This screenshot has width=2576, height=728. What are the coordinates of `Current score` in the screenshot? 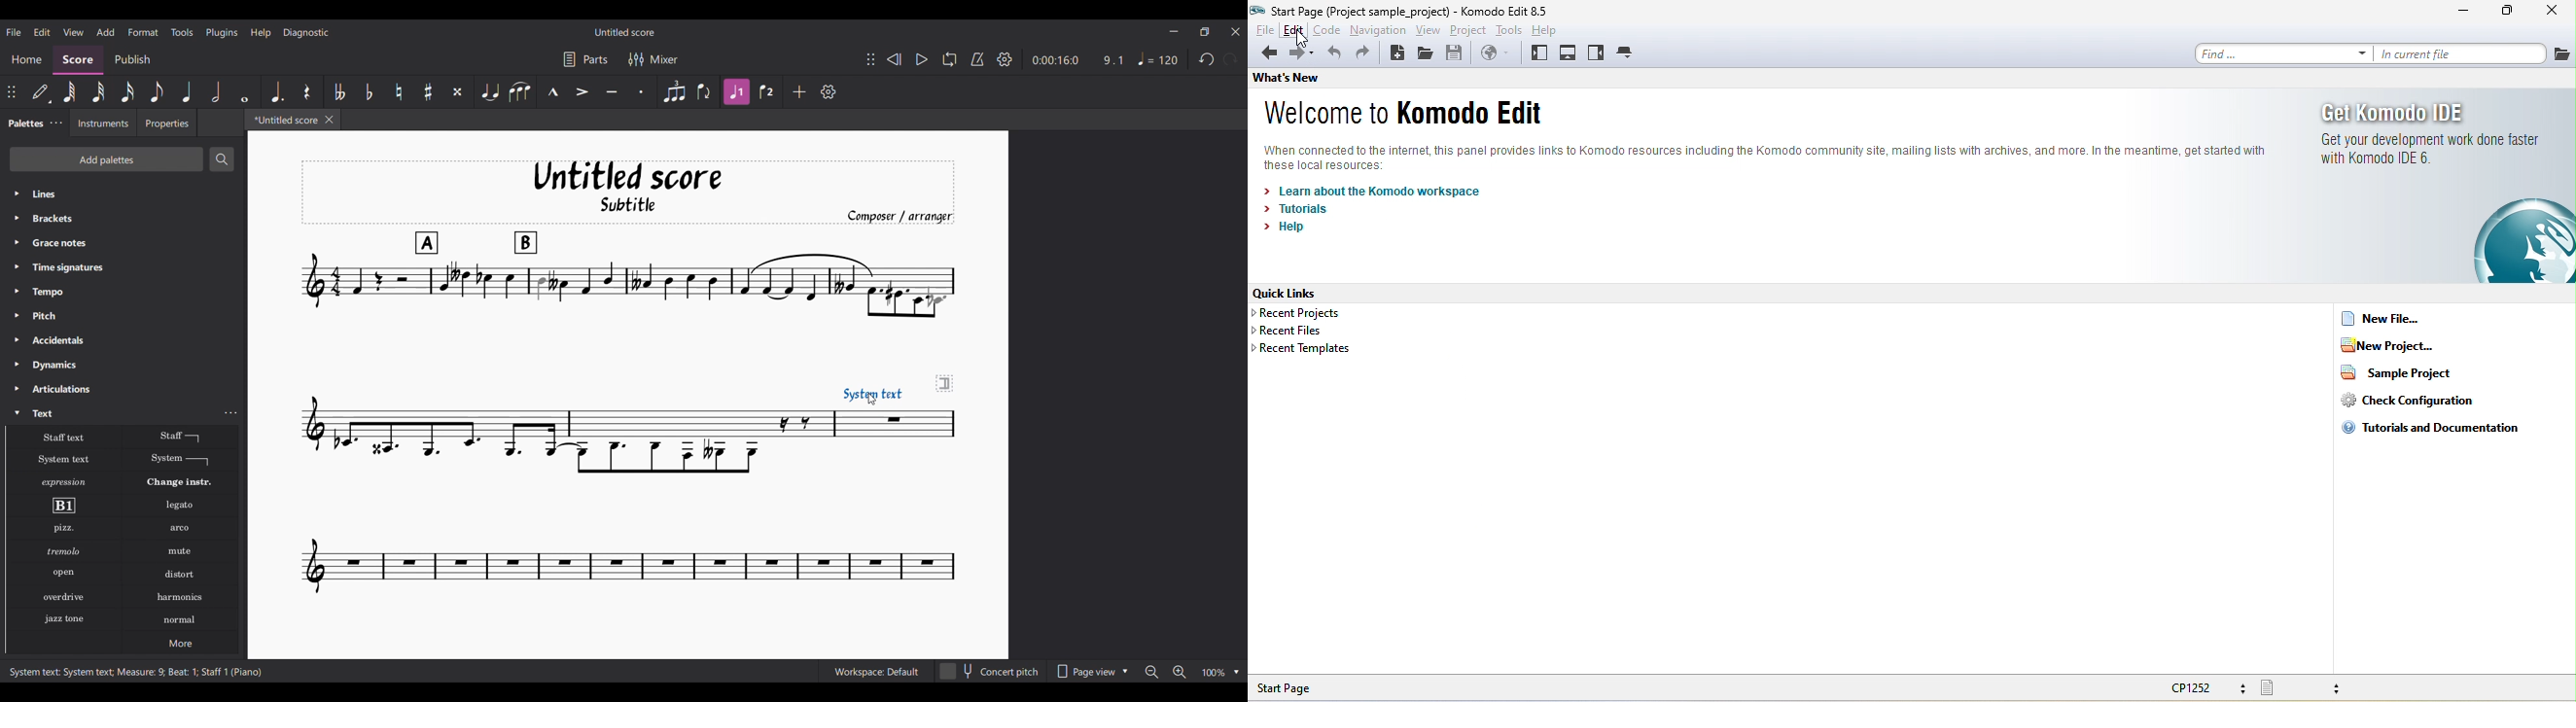 It's located at (889, 269).